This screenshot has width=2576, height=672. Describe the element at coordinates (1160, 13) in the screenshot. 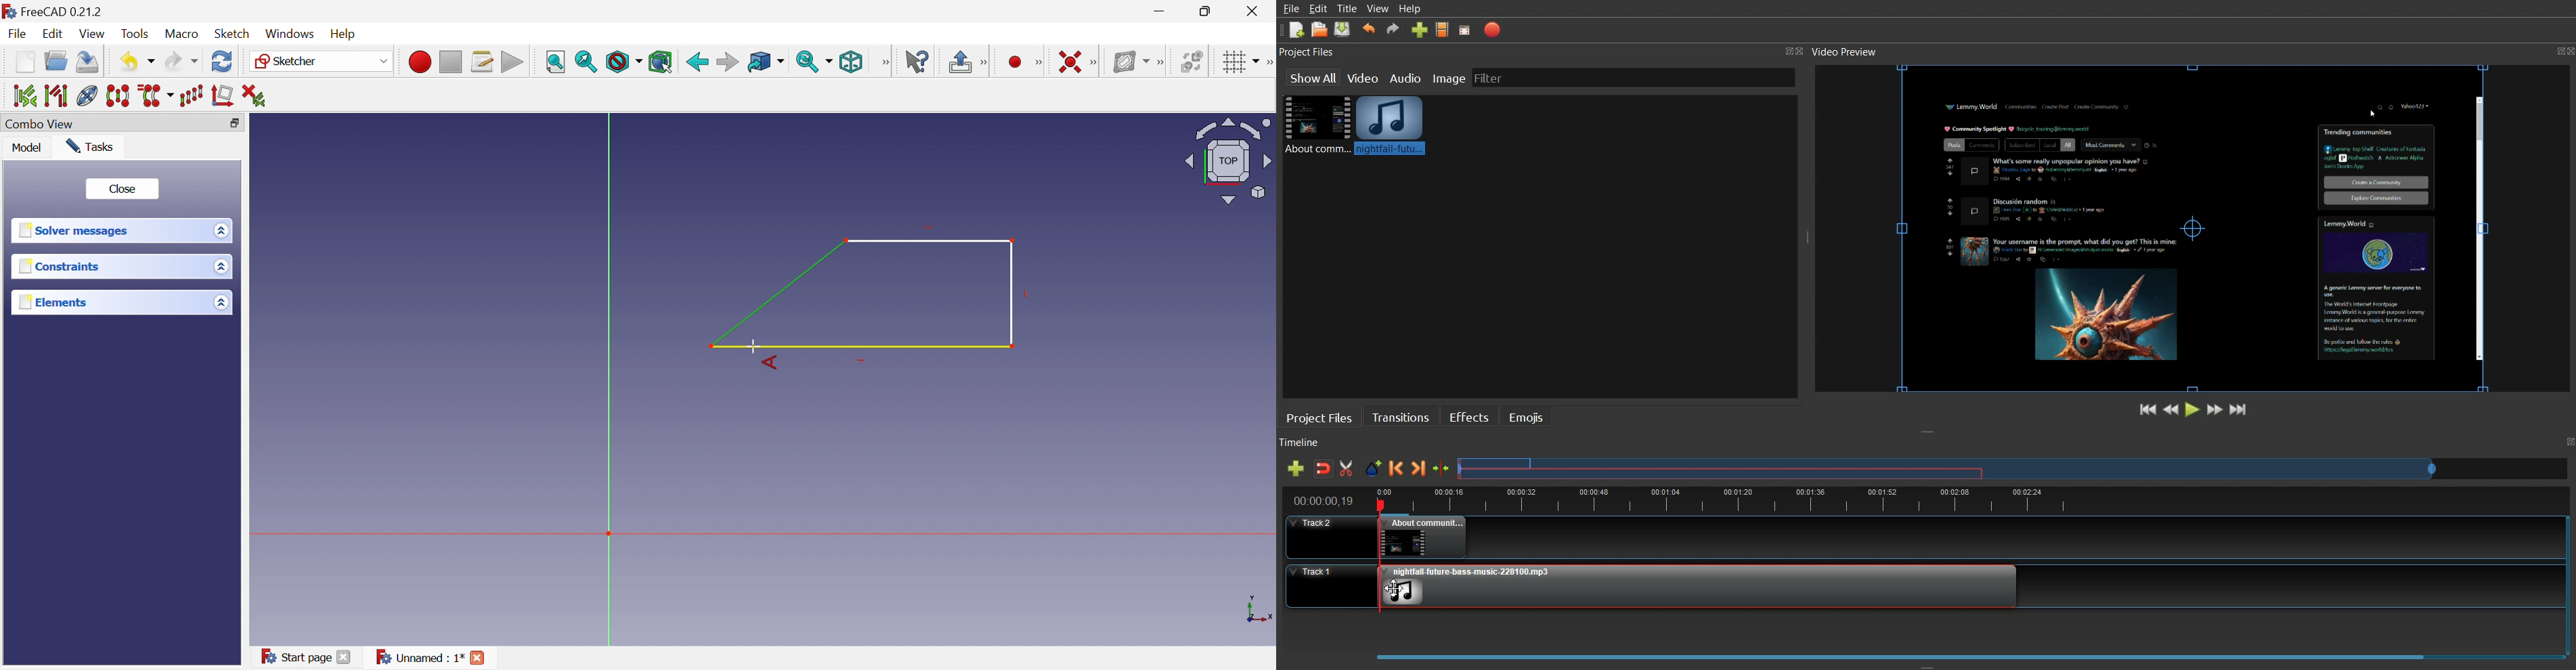

I see `Minimize` at that location.